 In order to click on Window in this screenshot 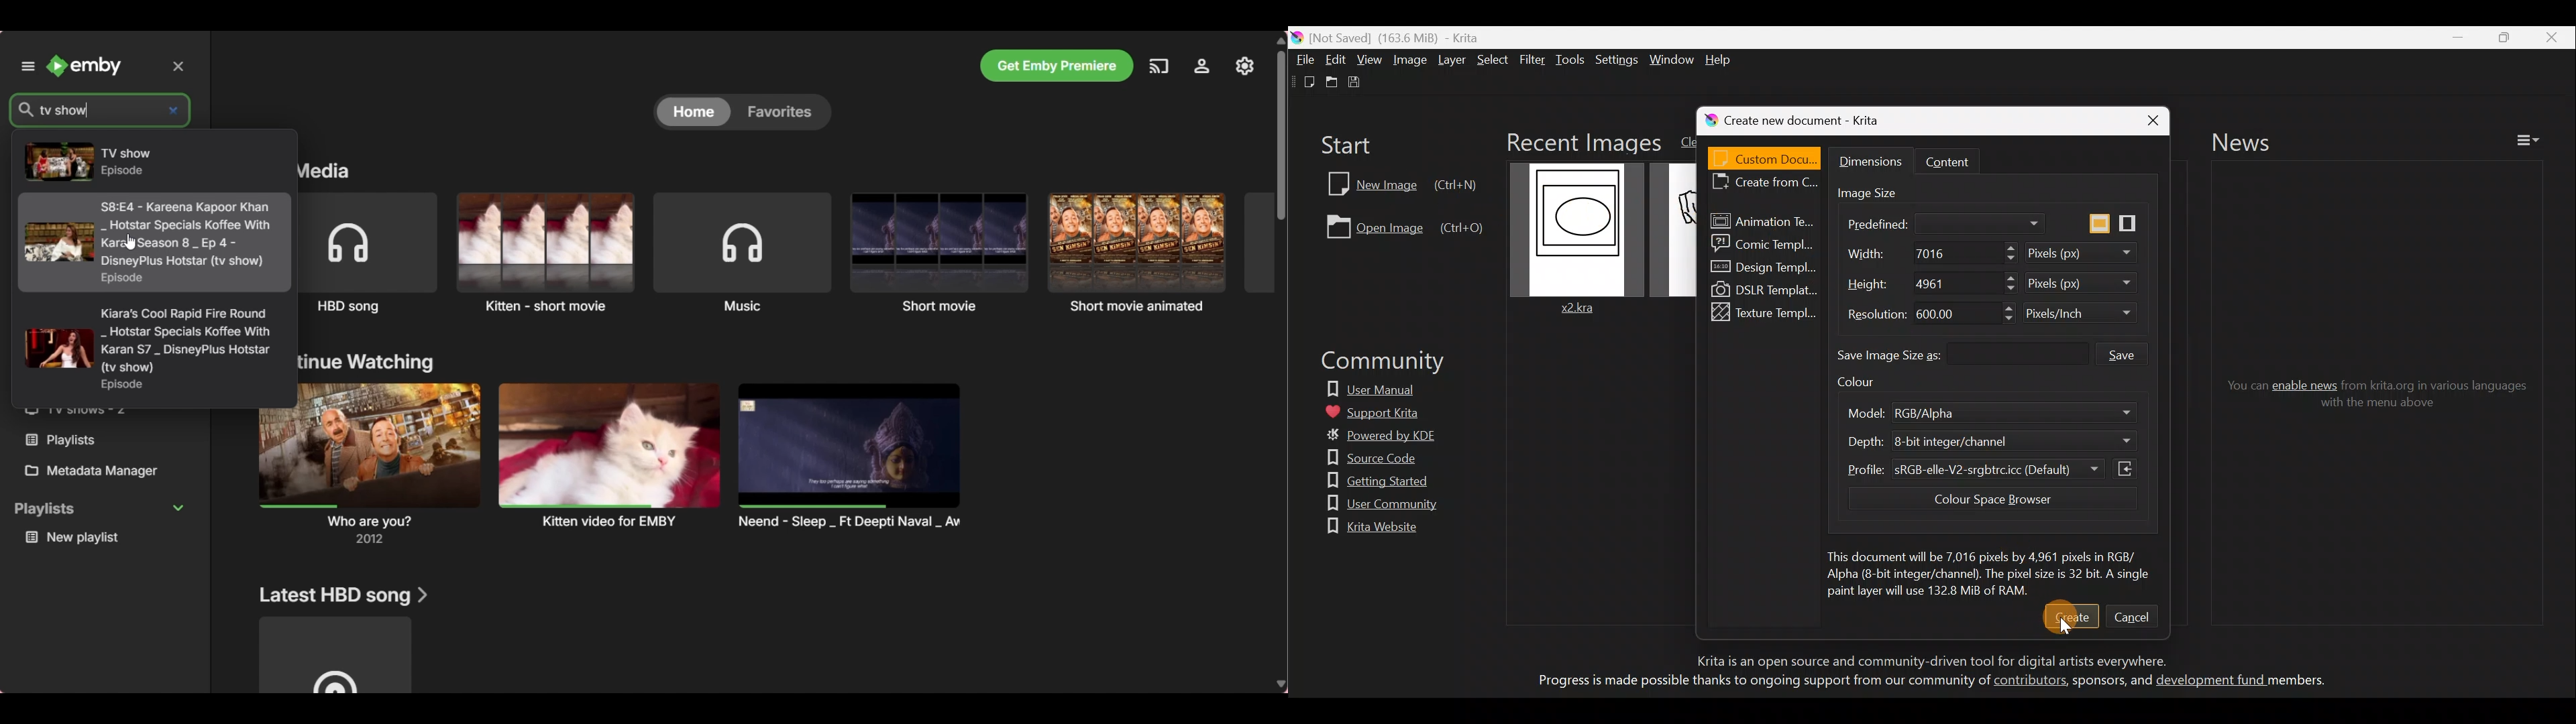, I will do `click(1671, 58)`.